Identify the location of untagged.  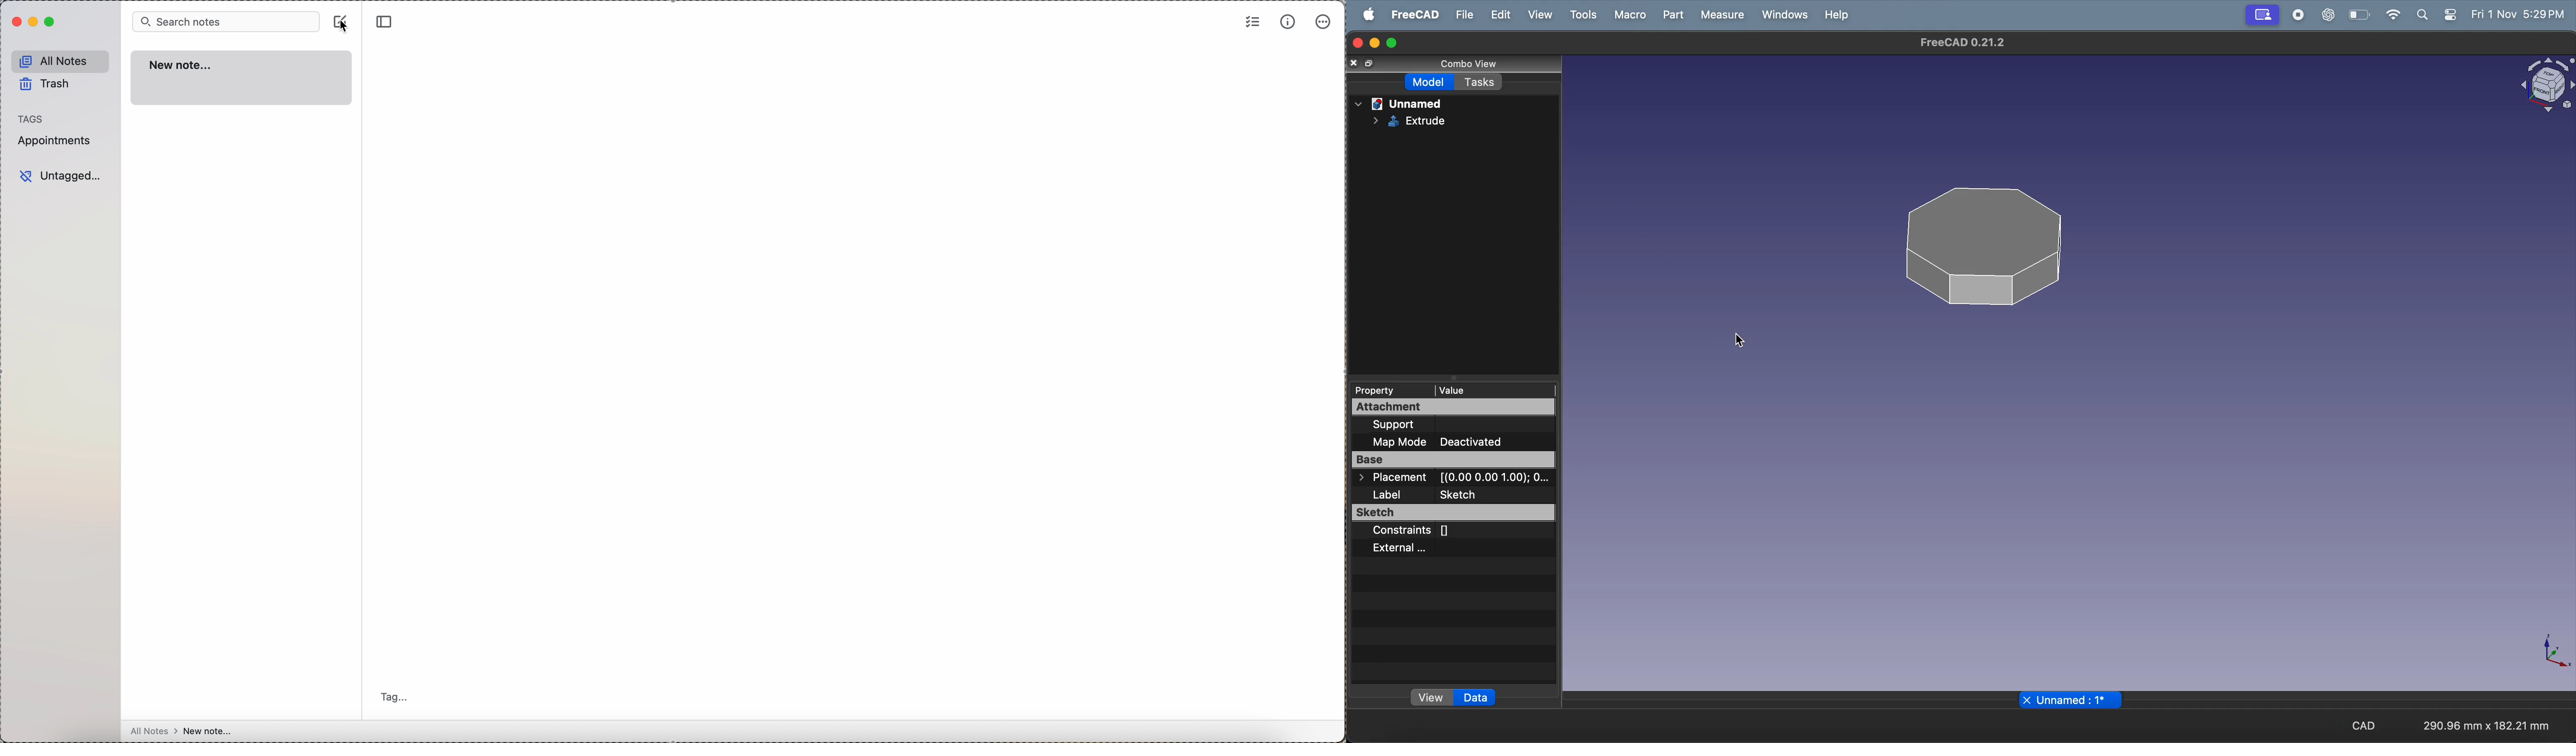
(62, 175).